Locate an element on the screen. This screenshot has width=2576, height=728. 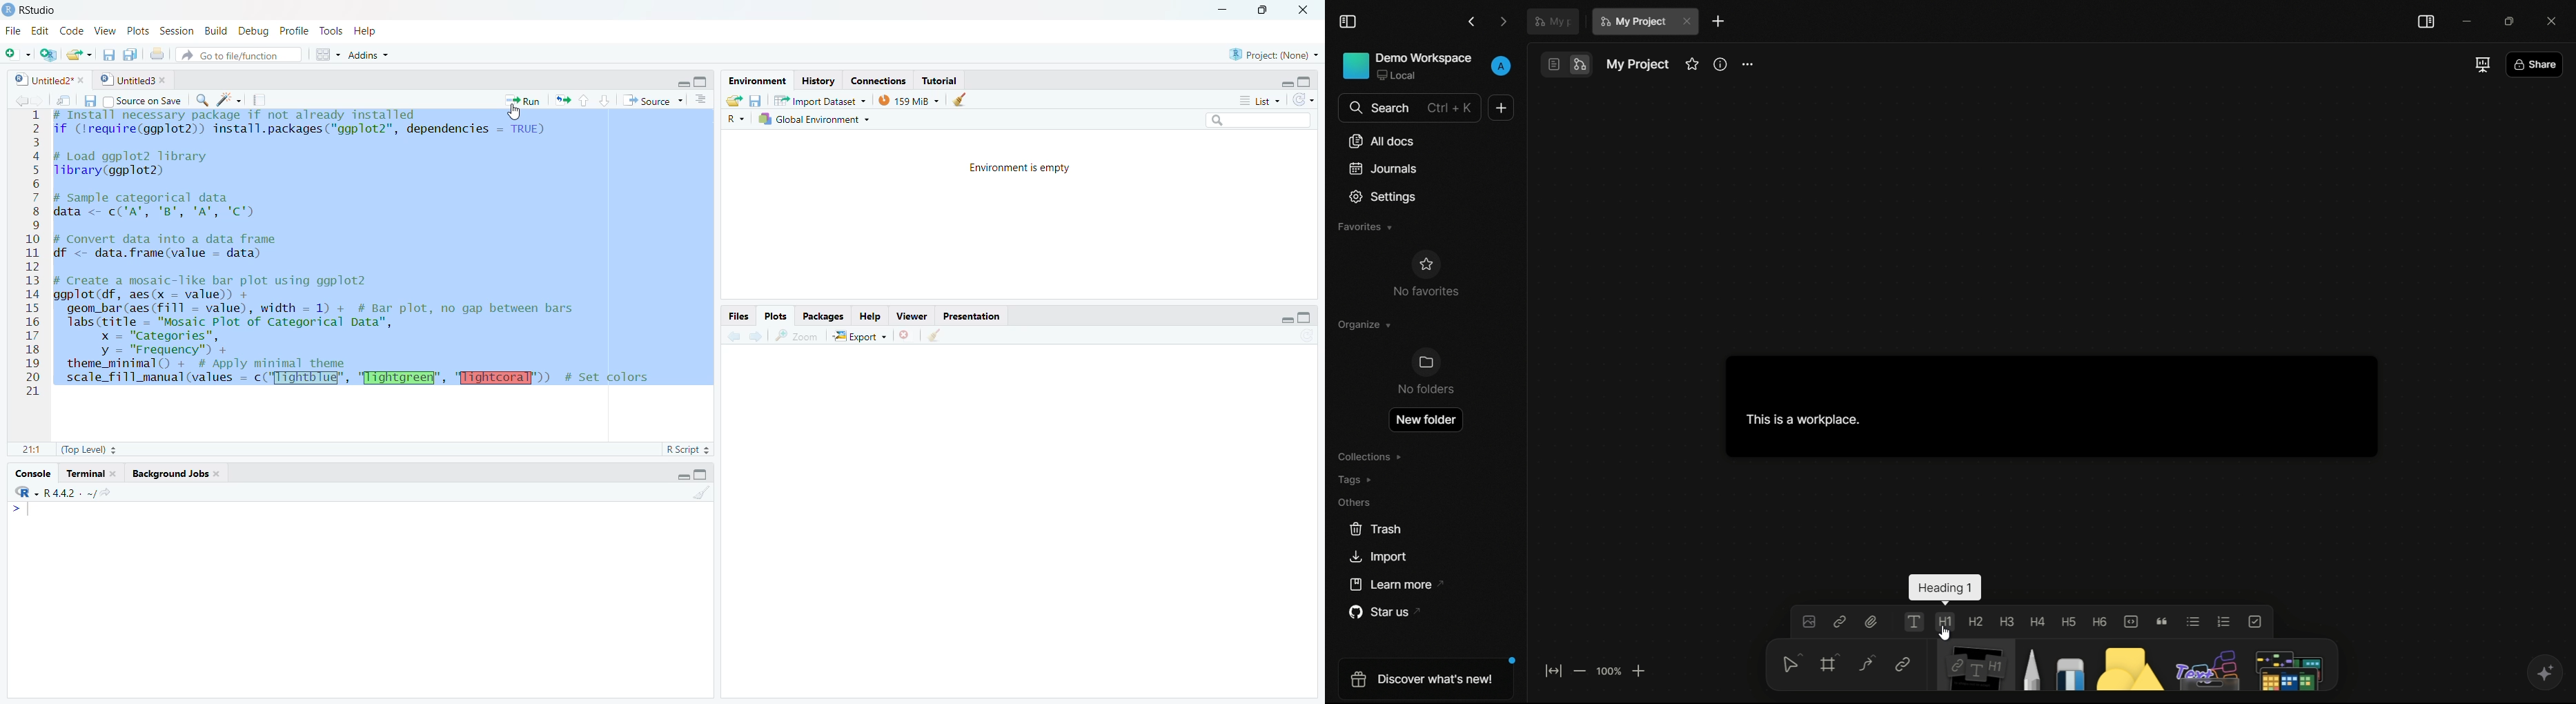
Code Tools is located at coordinates (229, 101).